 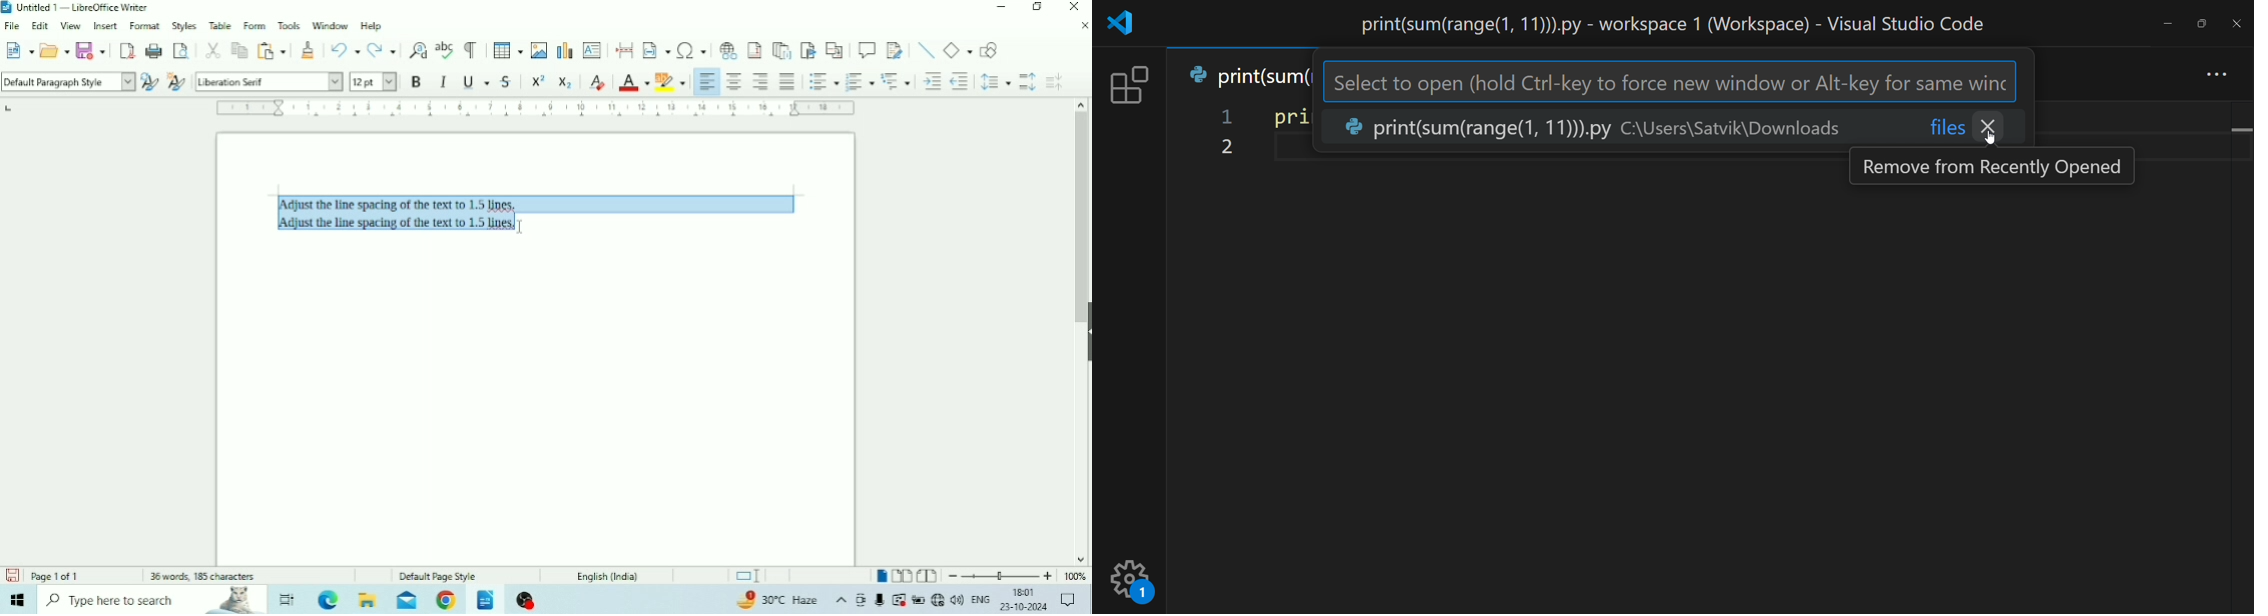 I want to click on Underline, so click(x=475, y=81).